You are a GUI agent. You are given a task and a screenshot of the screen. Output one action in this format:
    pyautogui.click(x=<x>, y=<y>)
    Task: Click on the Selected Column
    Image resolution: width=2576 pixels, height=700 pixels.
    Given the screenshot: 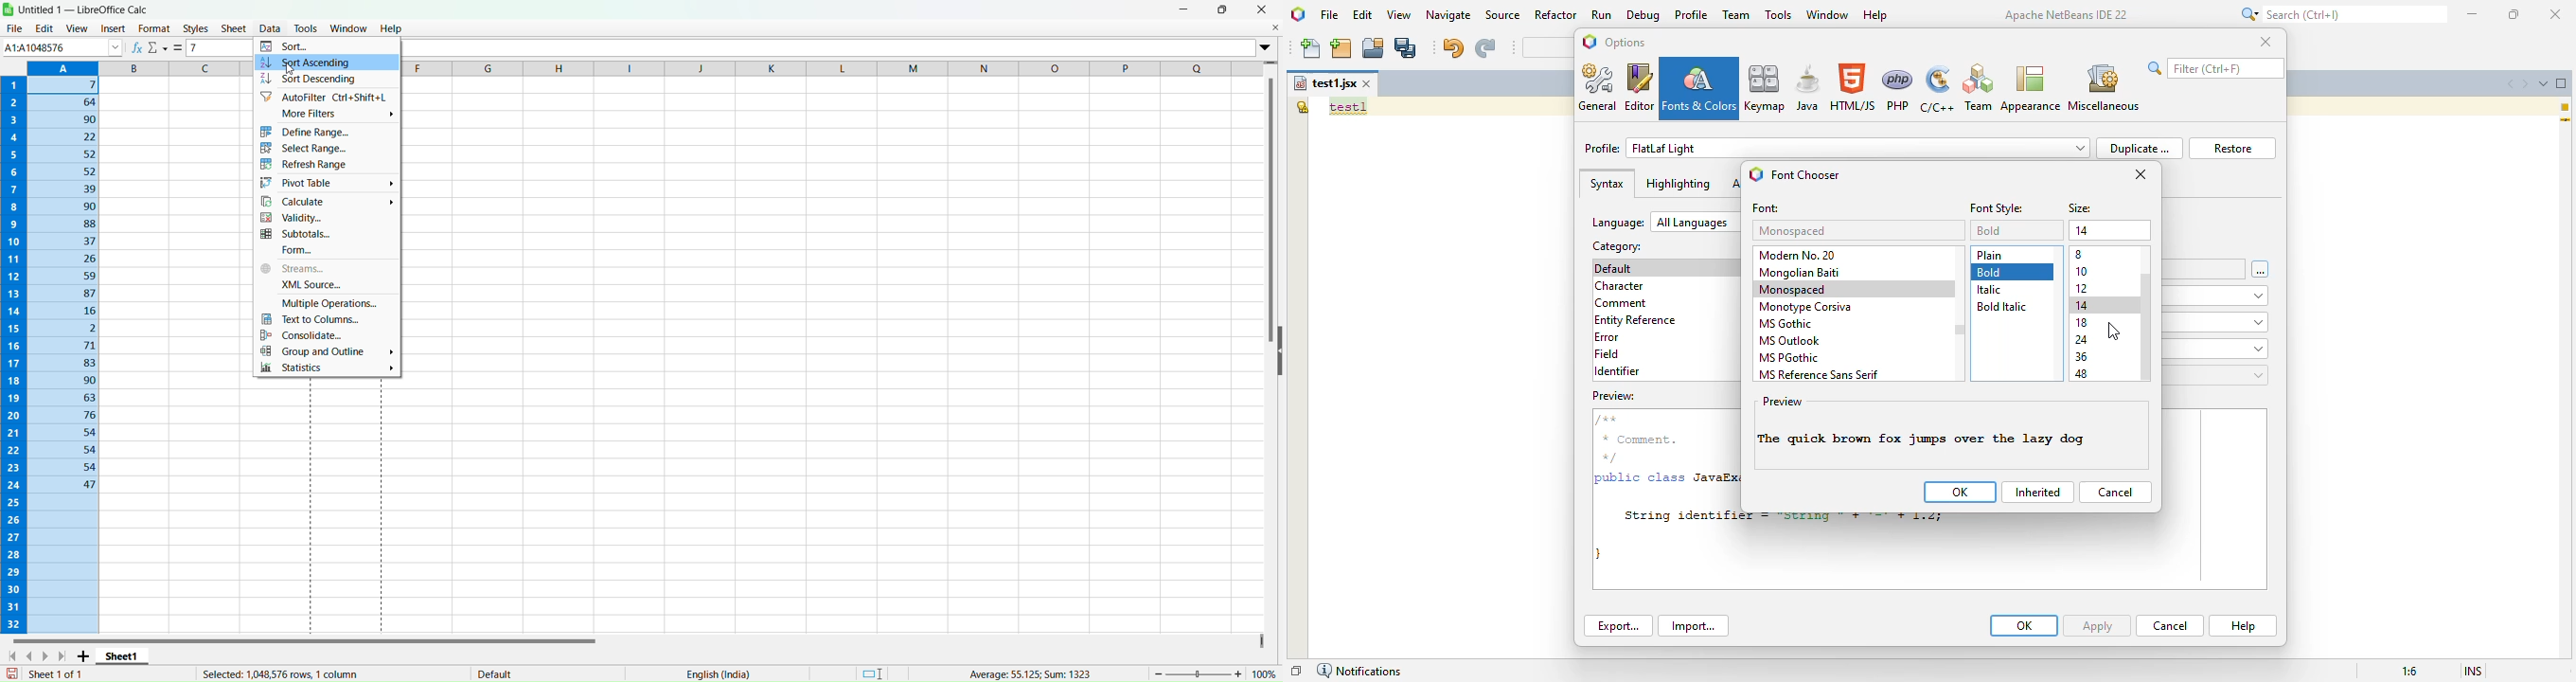 What is the action you would take?
    pyautogui.click(x=64, y=346)
    